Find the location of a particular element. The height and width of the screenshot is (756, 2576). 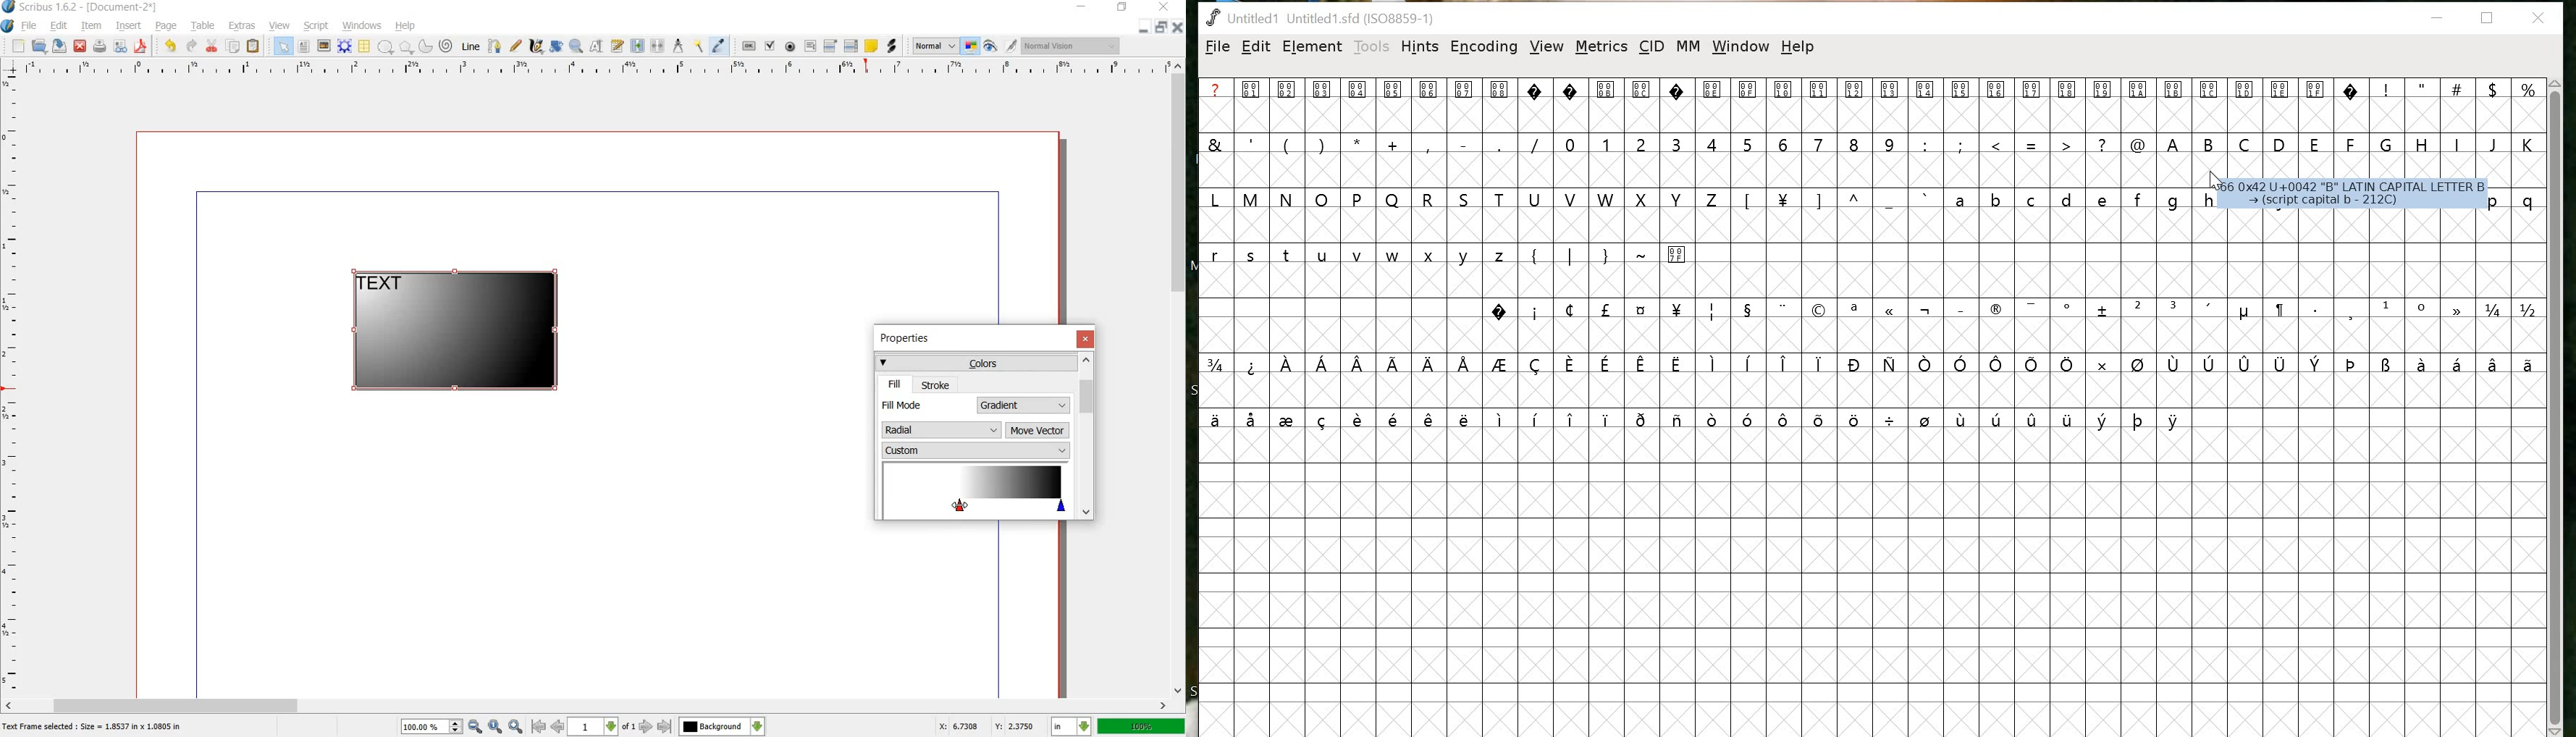

link text frame is located at coordinates (637, 47).